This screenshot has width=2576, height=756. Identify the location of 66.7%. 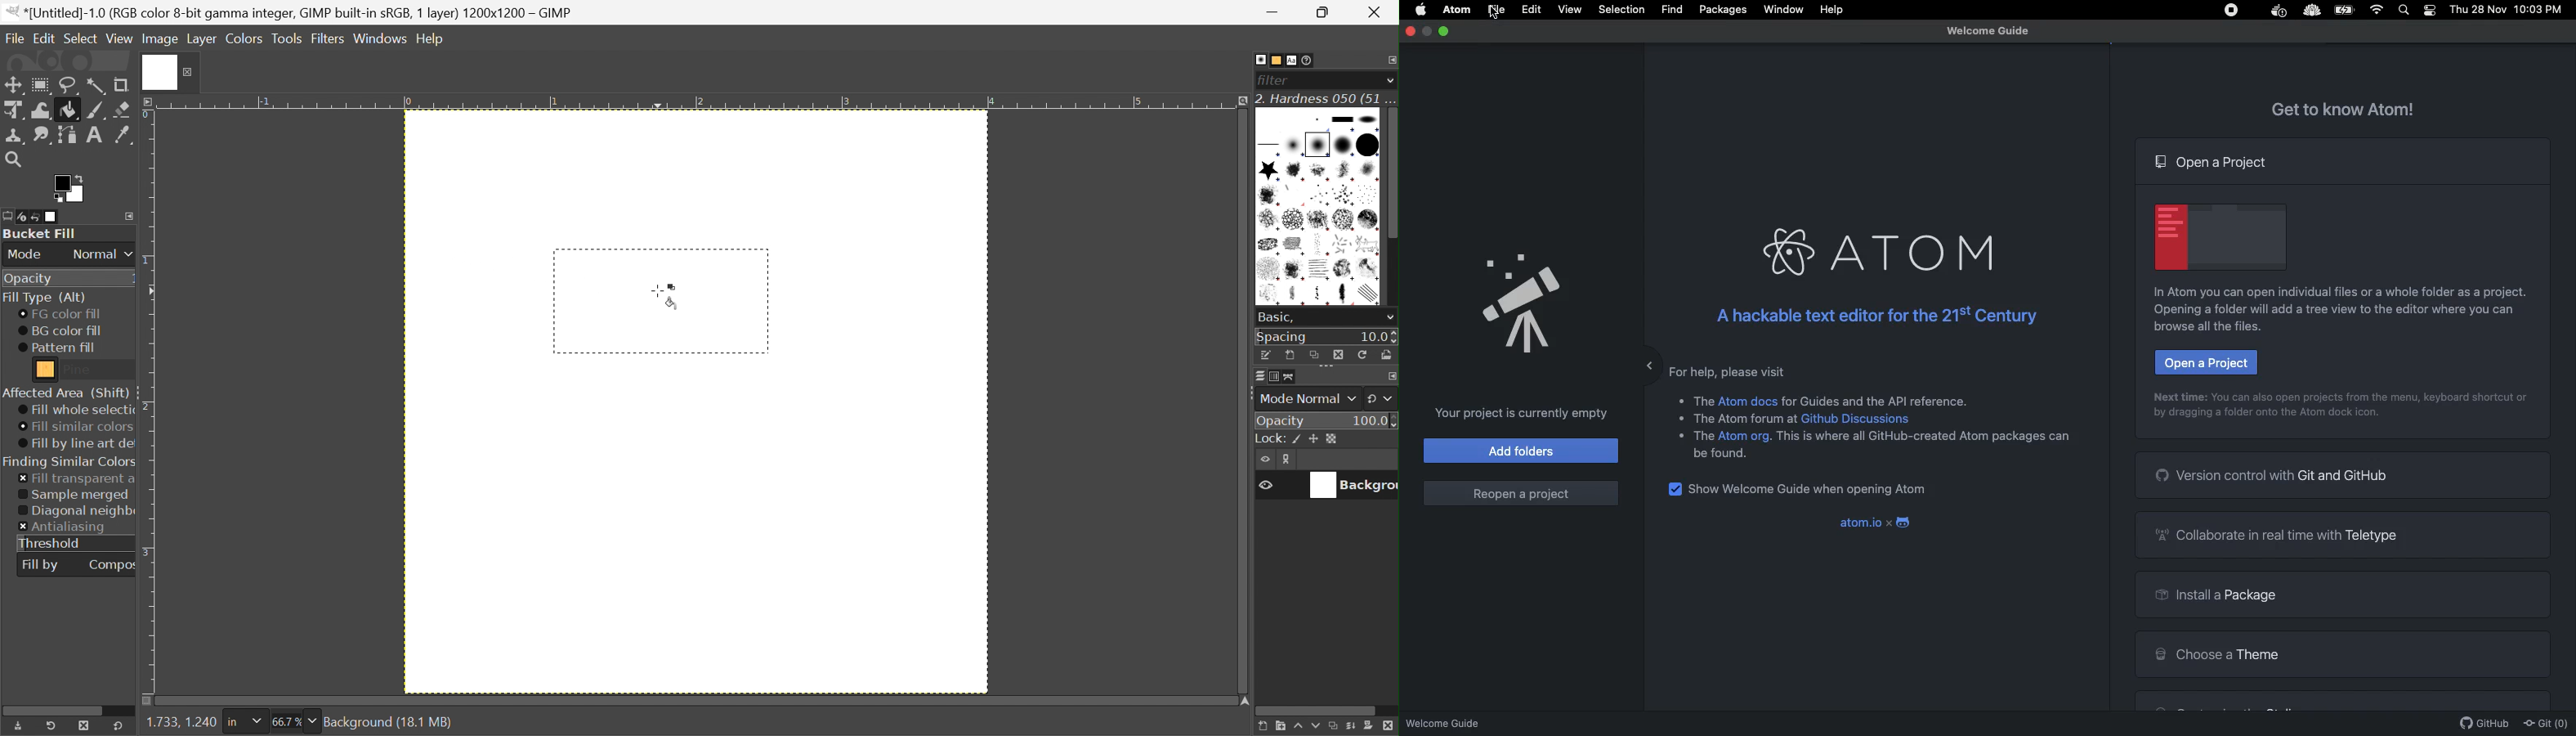
(286, 722).